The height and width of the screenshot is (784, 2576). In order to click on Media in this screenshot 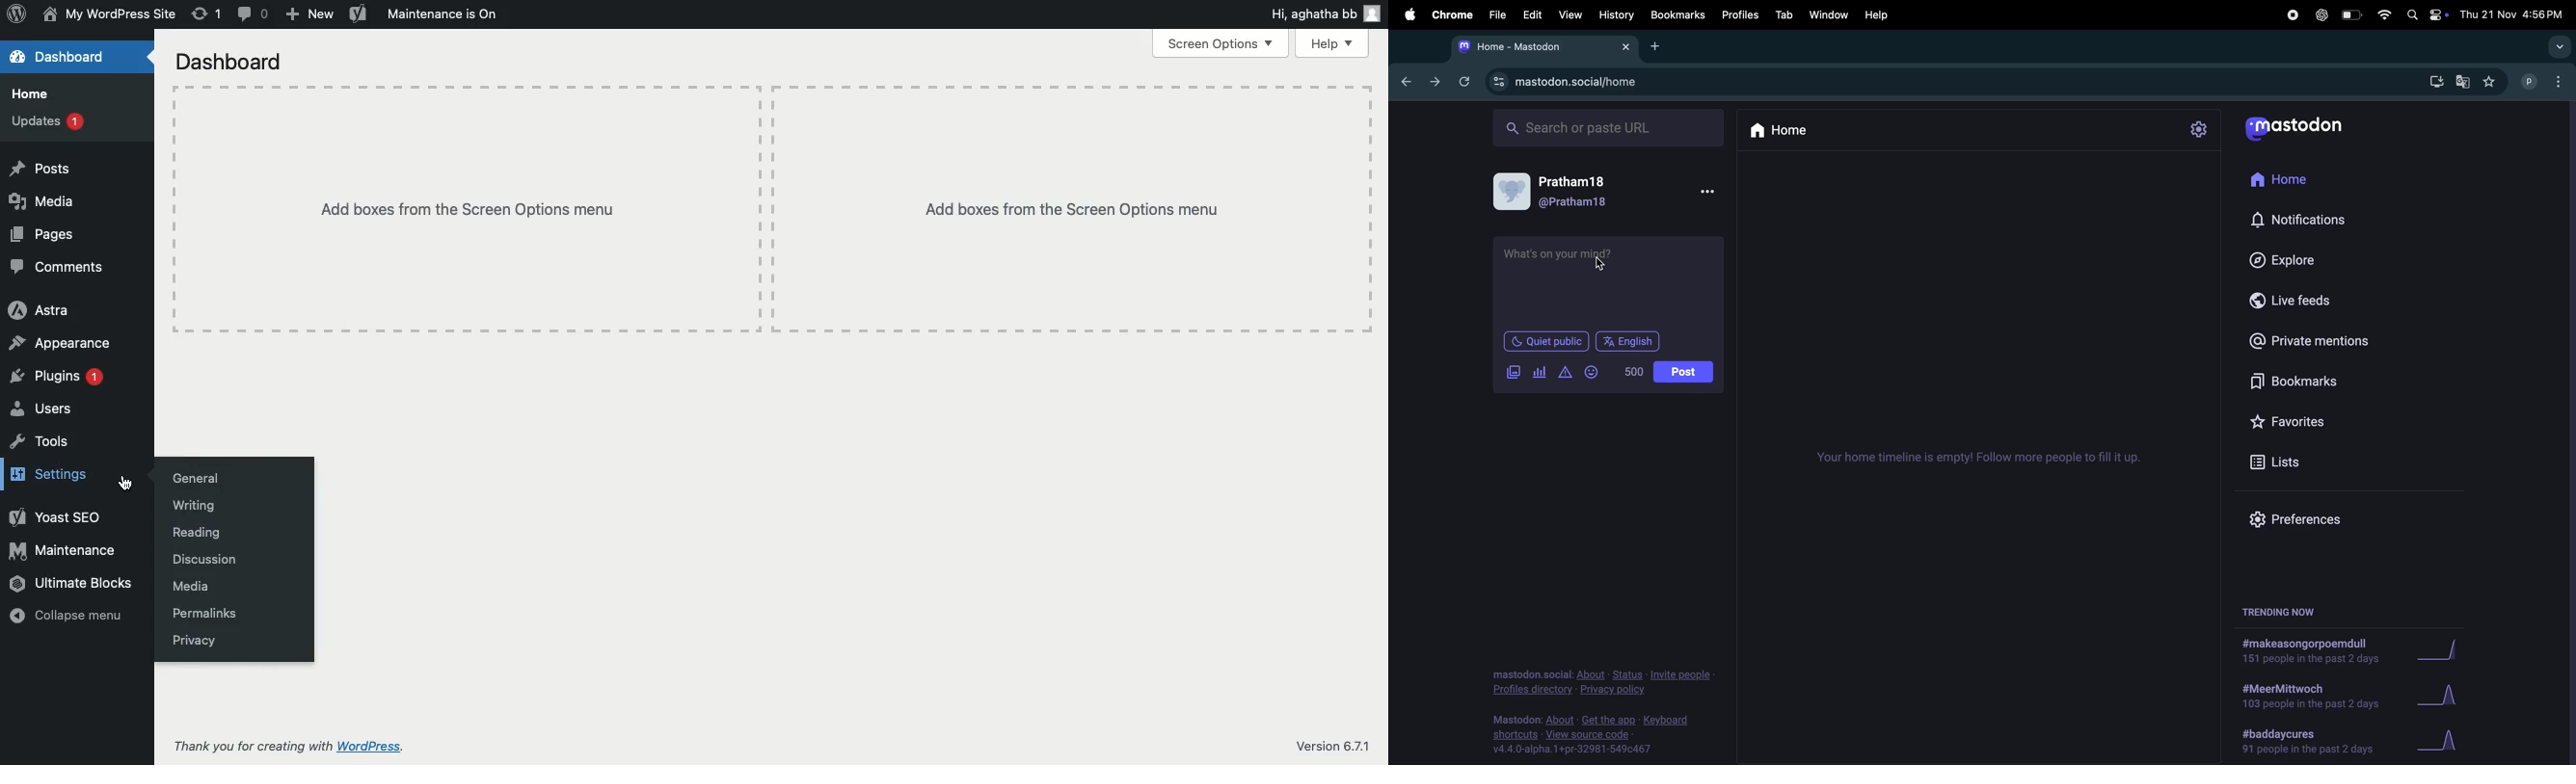, I will do `click(41, 201)`.